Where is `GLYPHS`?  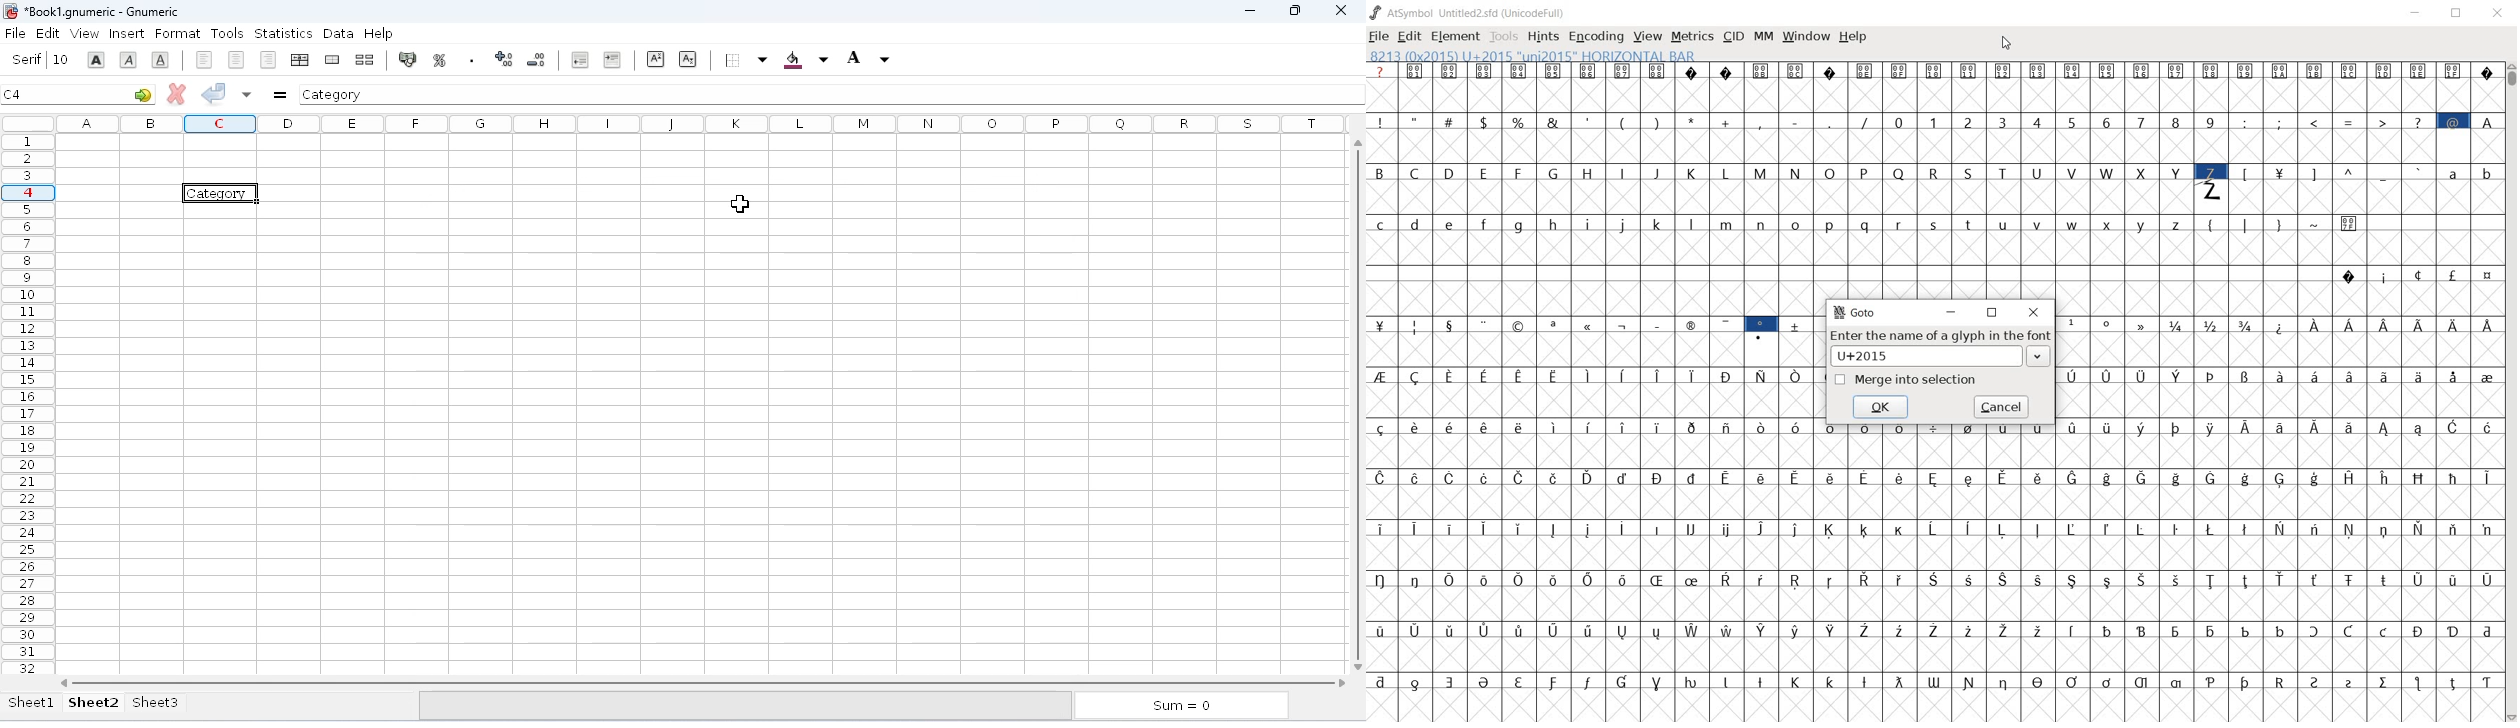 GLYPHS is located at coordinates (1591, 389).